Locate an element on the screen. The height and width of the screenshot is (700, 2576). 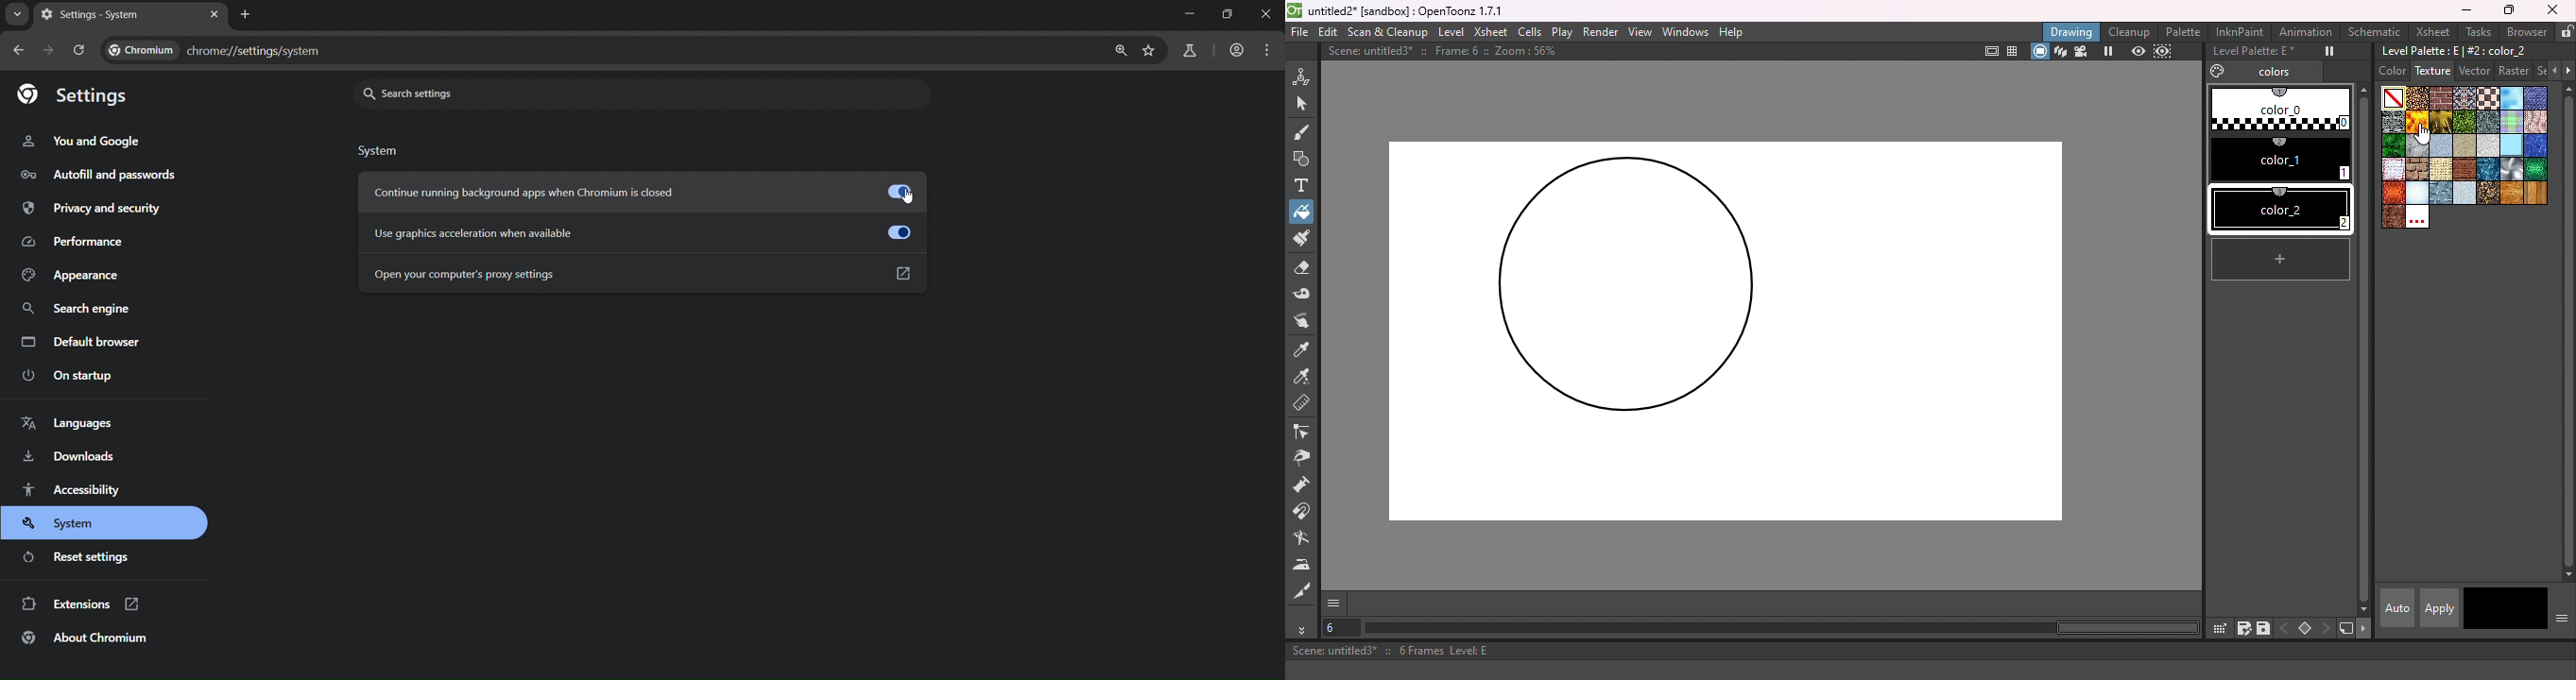
close tab is located at coordinates (214, 15).